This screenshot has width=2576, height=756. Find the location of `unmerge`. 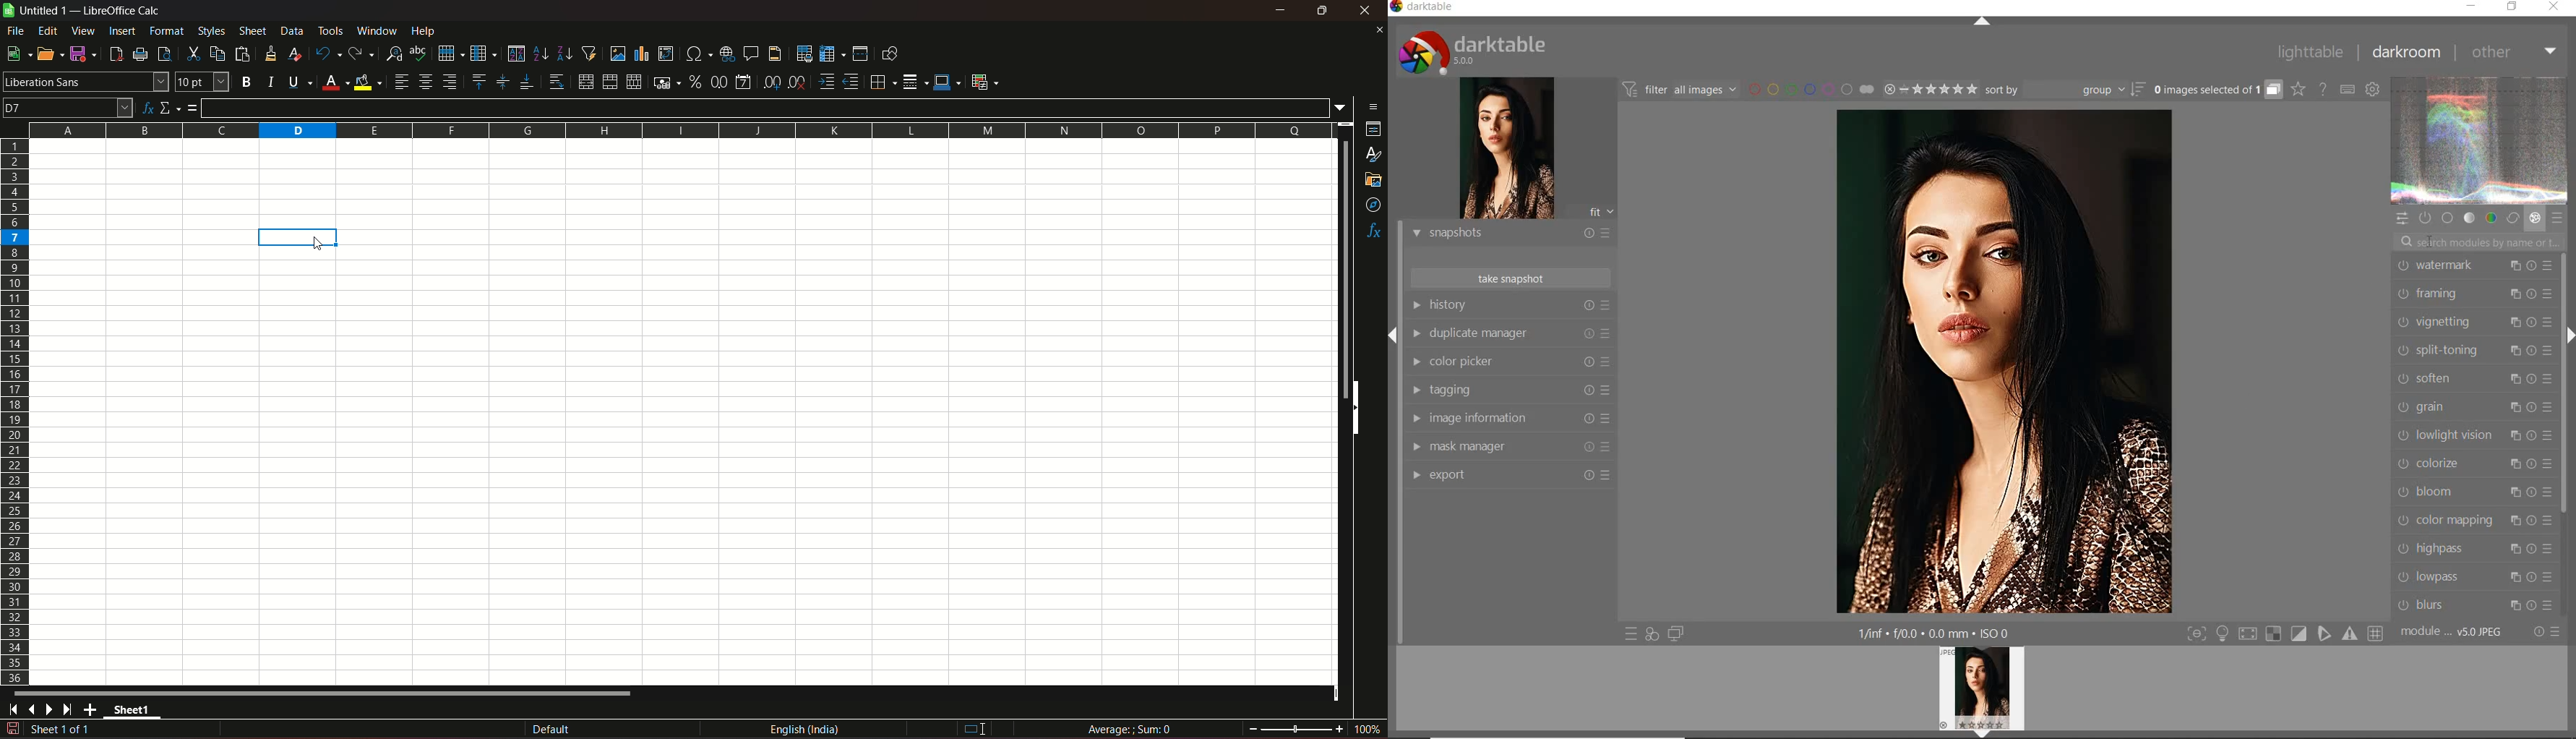

unmerge is located at coordinates (632, 82).